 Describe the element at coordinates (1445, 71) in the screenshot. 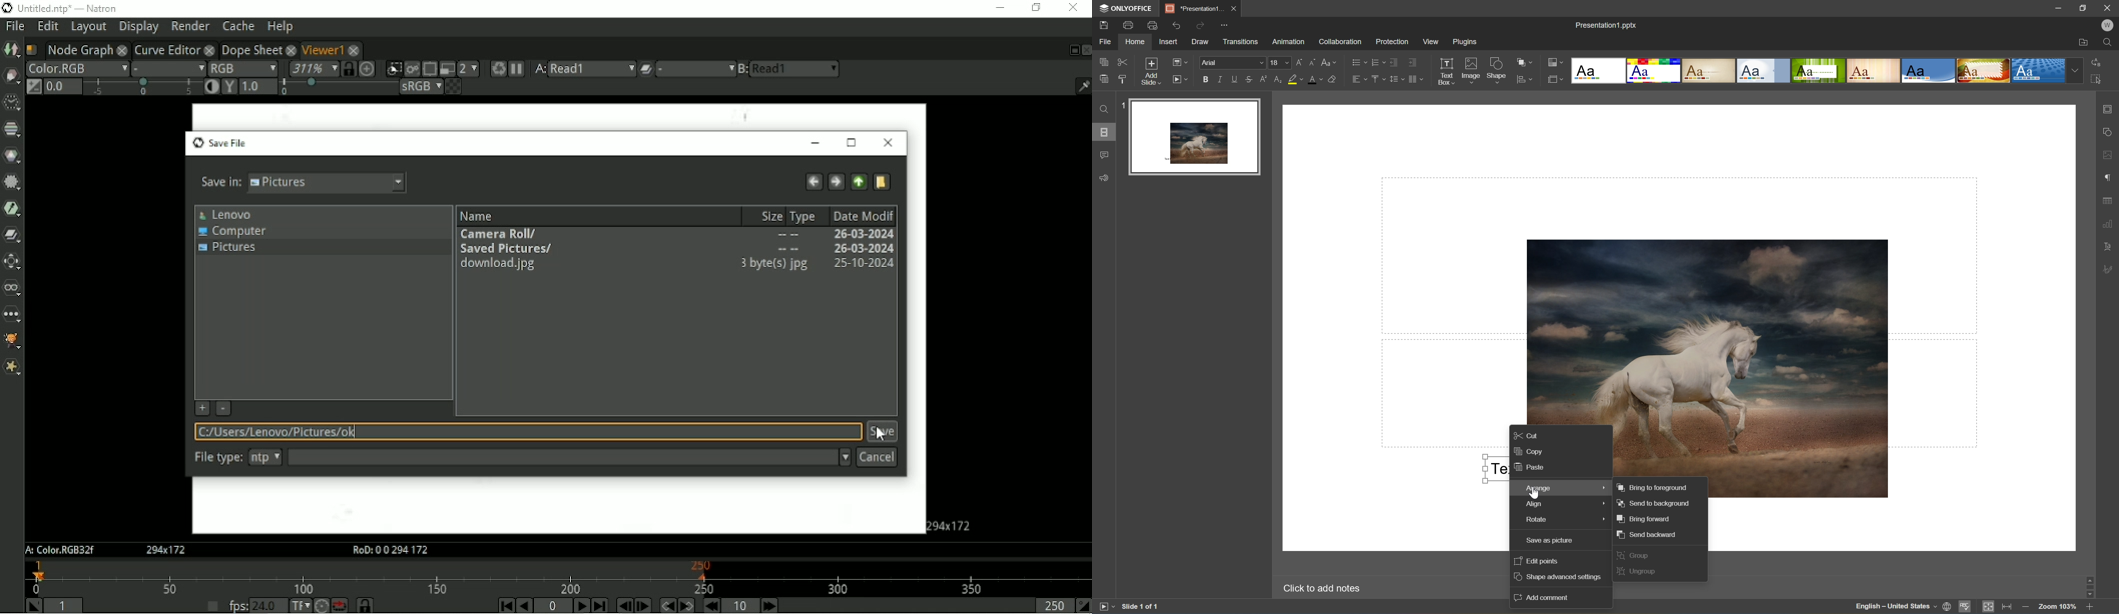

I see `Text Box` at that location.